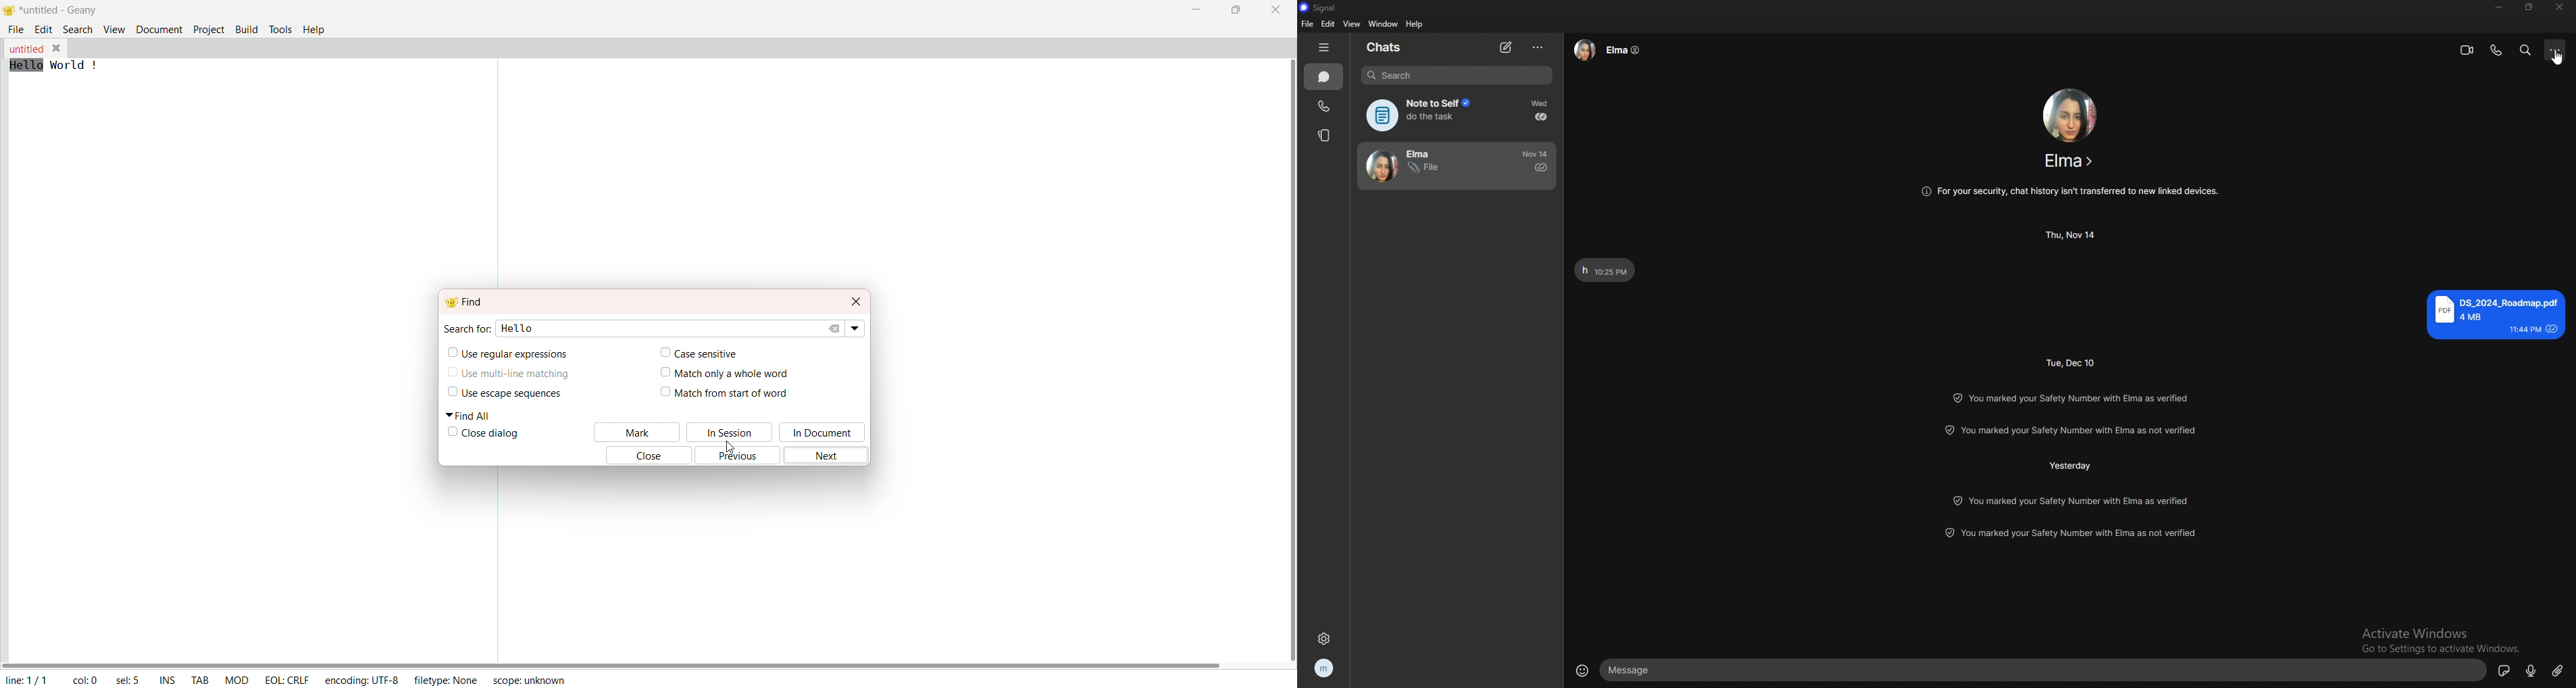  I want to click on stickers, so click(2505, 670).